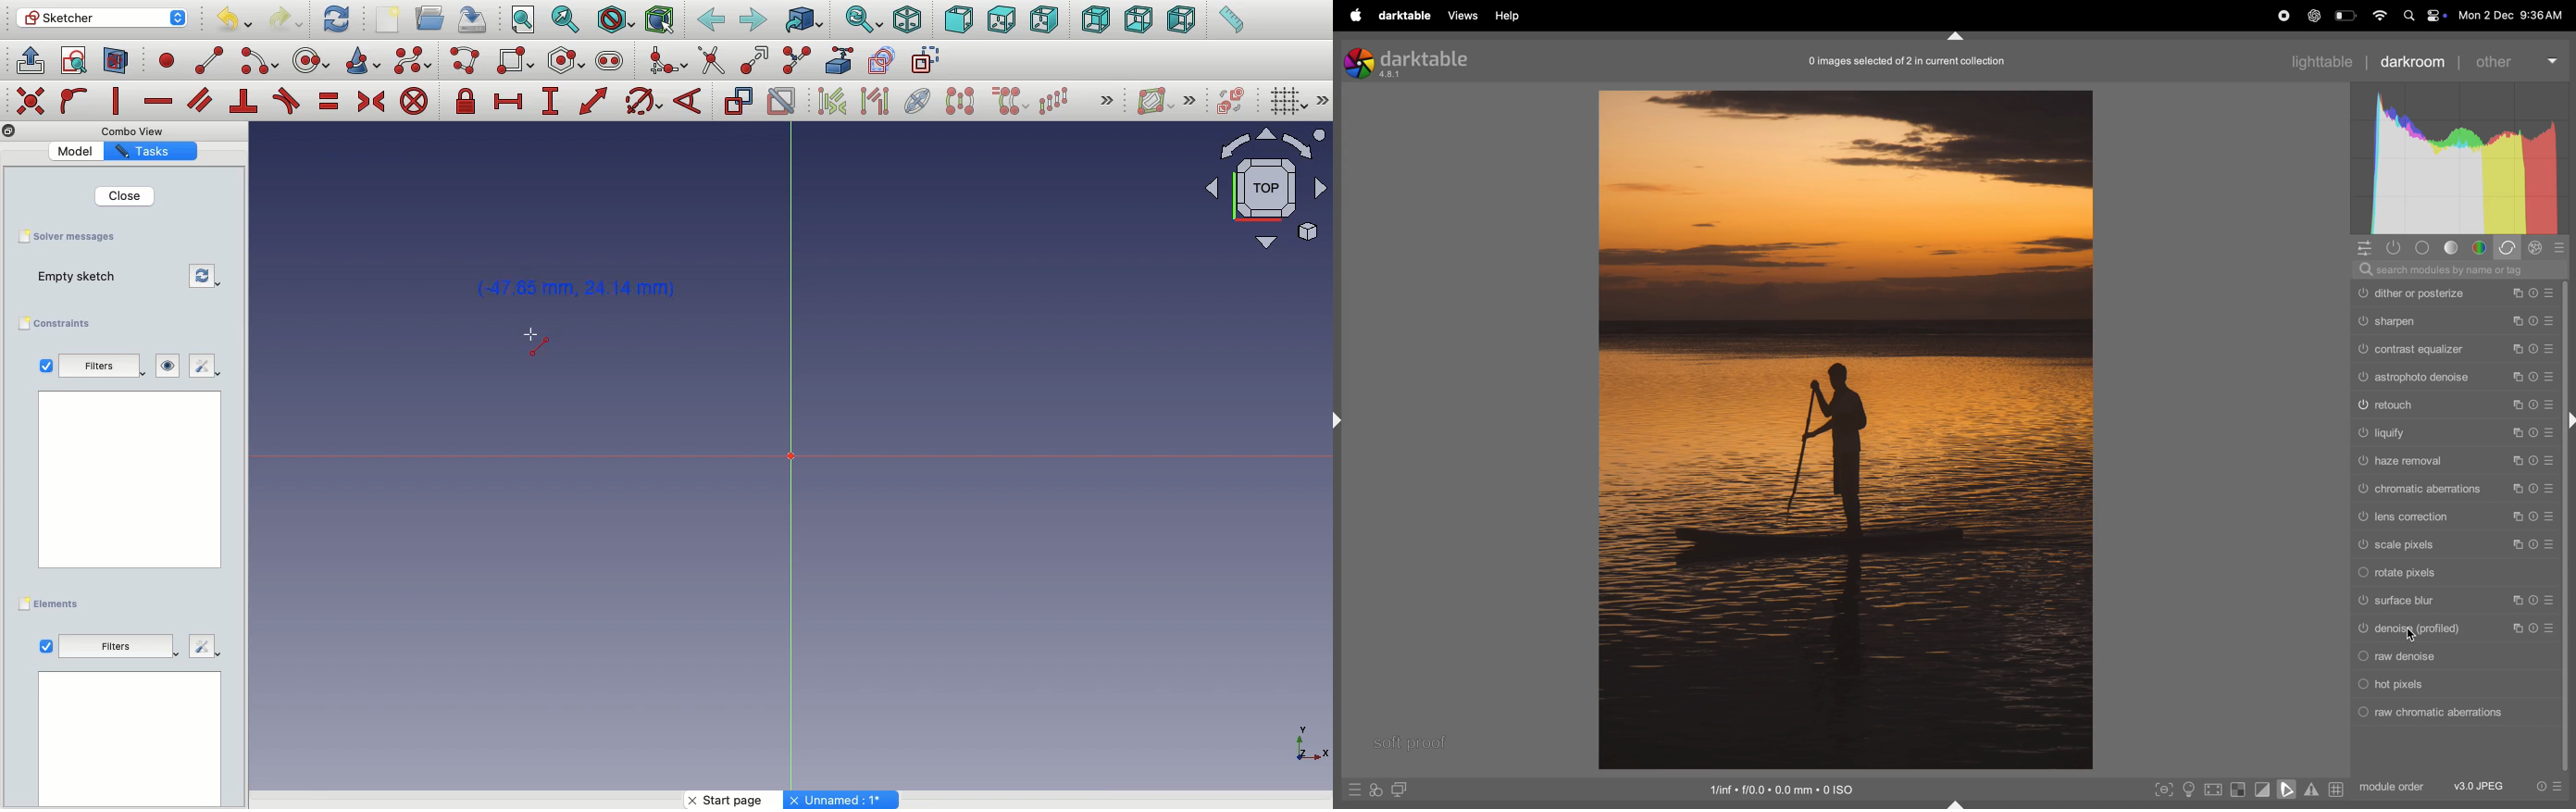  Describe the element at coordinates (59, 323) in the screenshot. I see `Constraints ` at that location.